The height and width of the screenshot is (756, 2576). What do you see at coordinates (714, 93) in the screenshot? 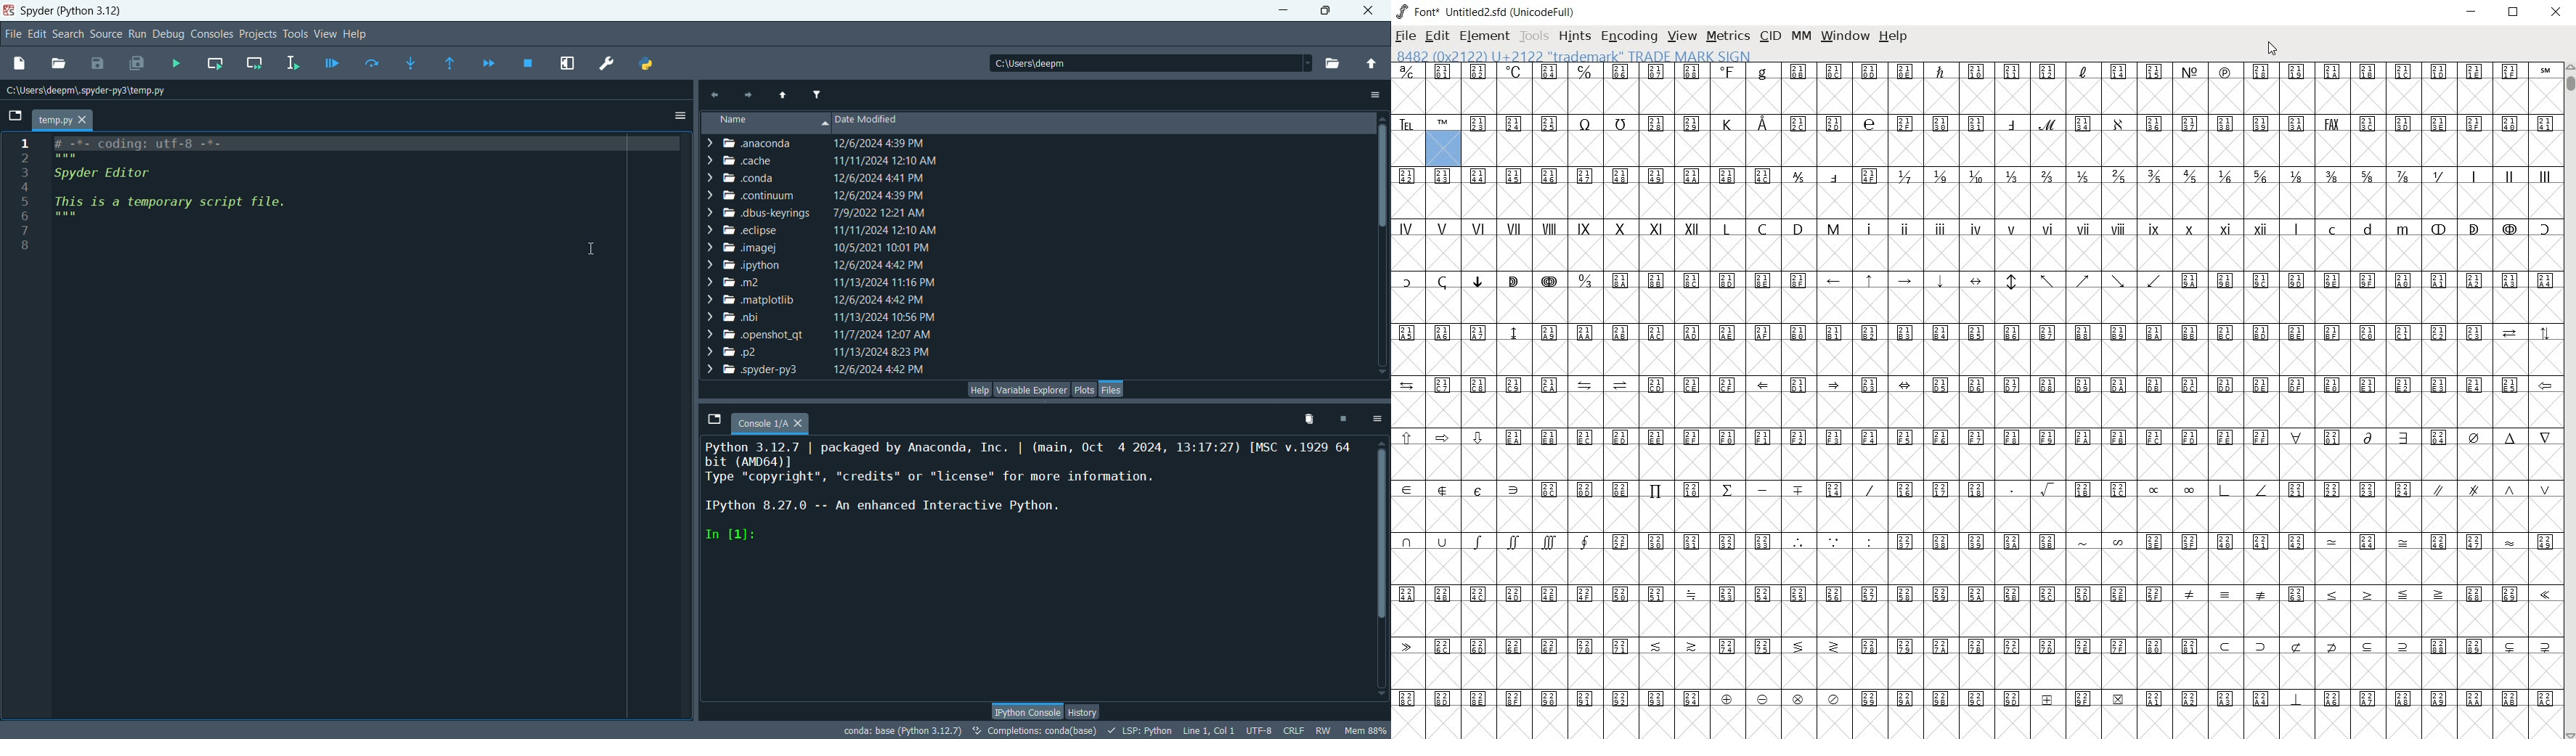
I see `previous` at bounding box center [714, 93].